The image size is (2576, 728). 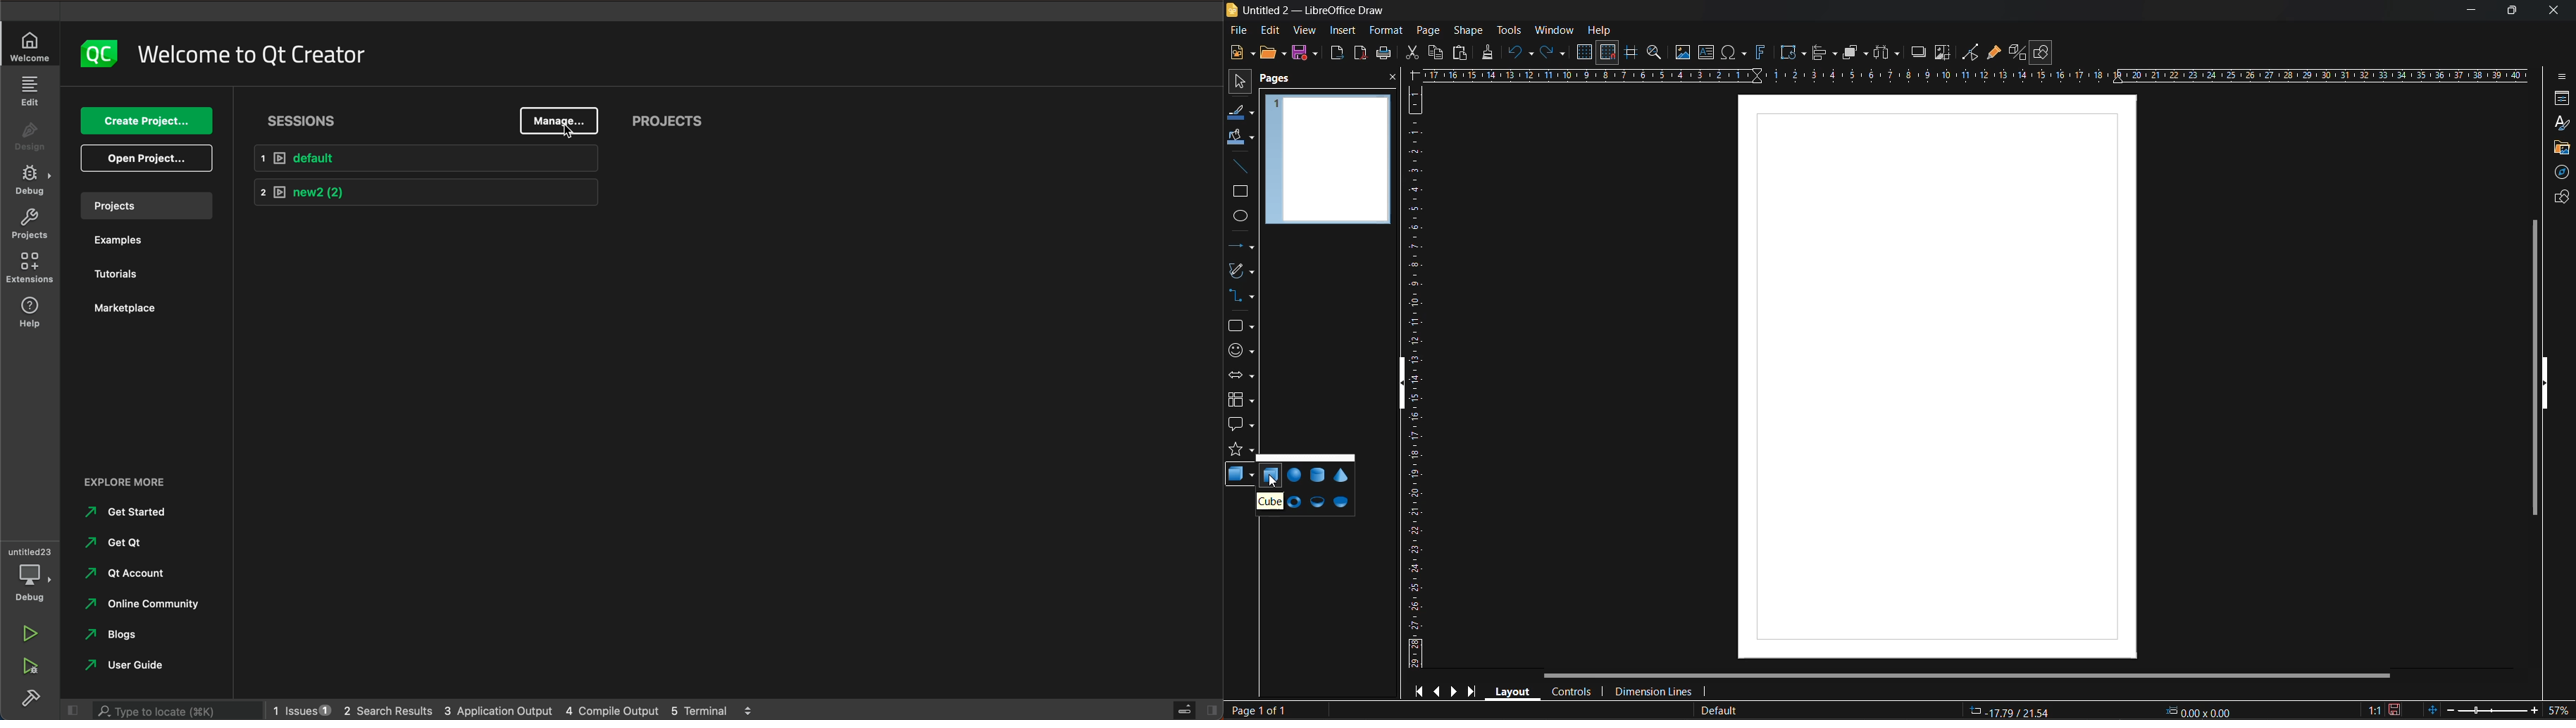 What do you see at coordinates (1471, 30) in the screenshot?
I see `shape` at bounding box center [1471, 30].